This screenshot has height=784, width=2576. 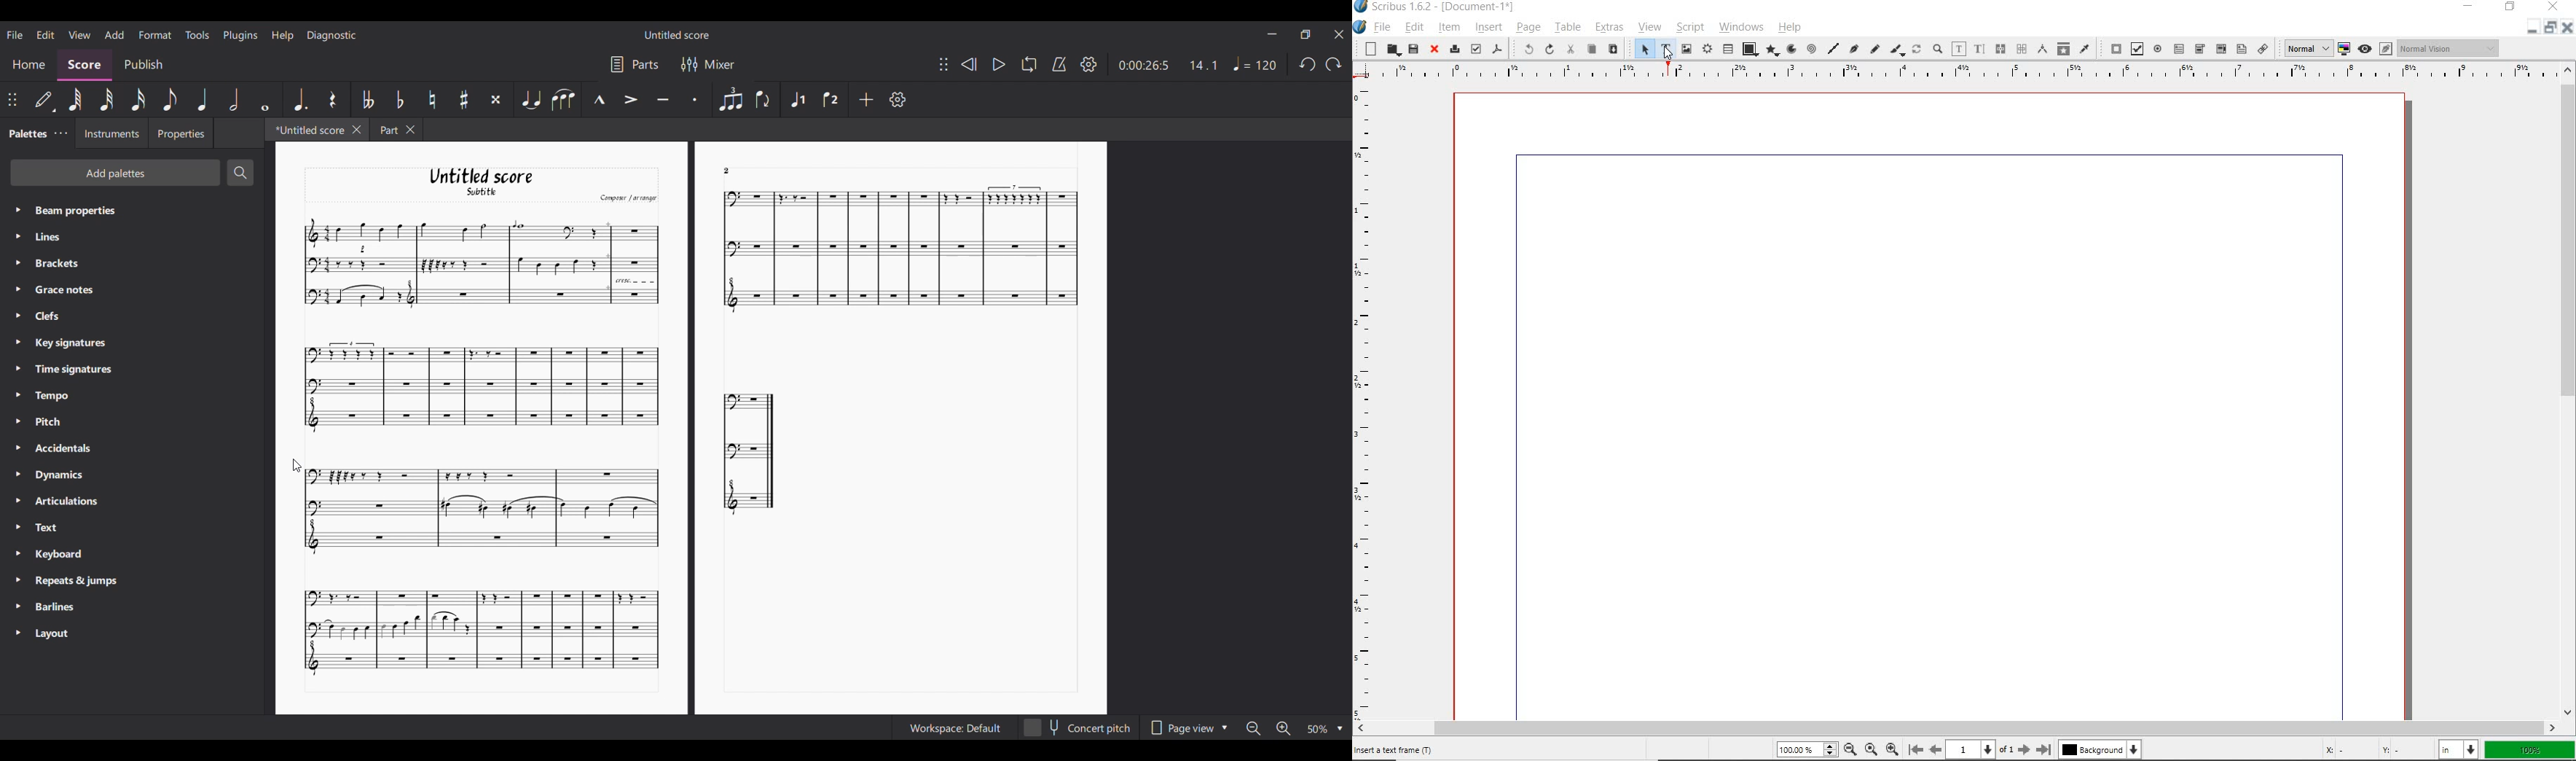 I want to click on new, so click(x=1370, y=48).